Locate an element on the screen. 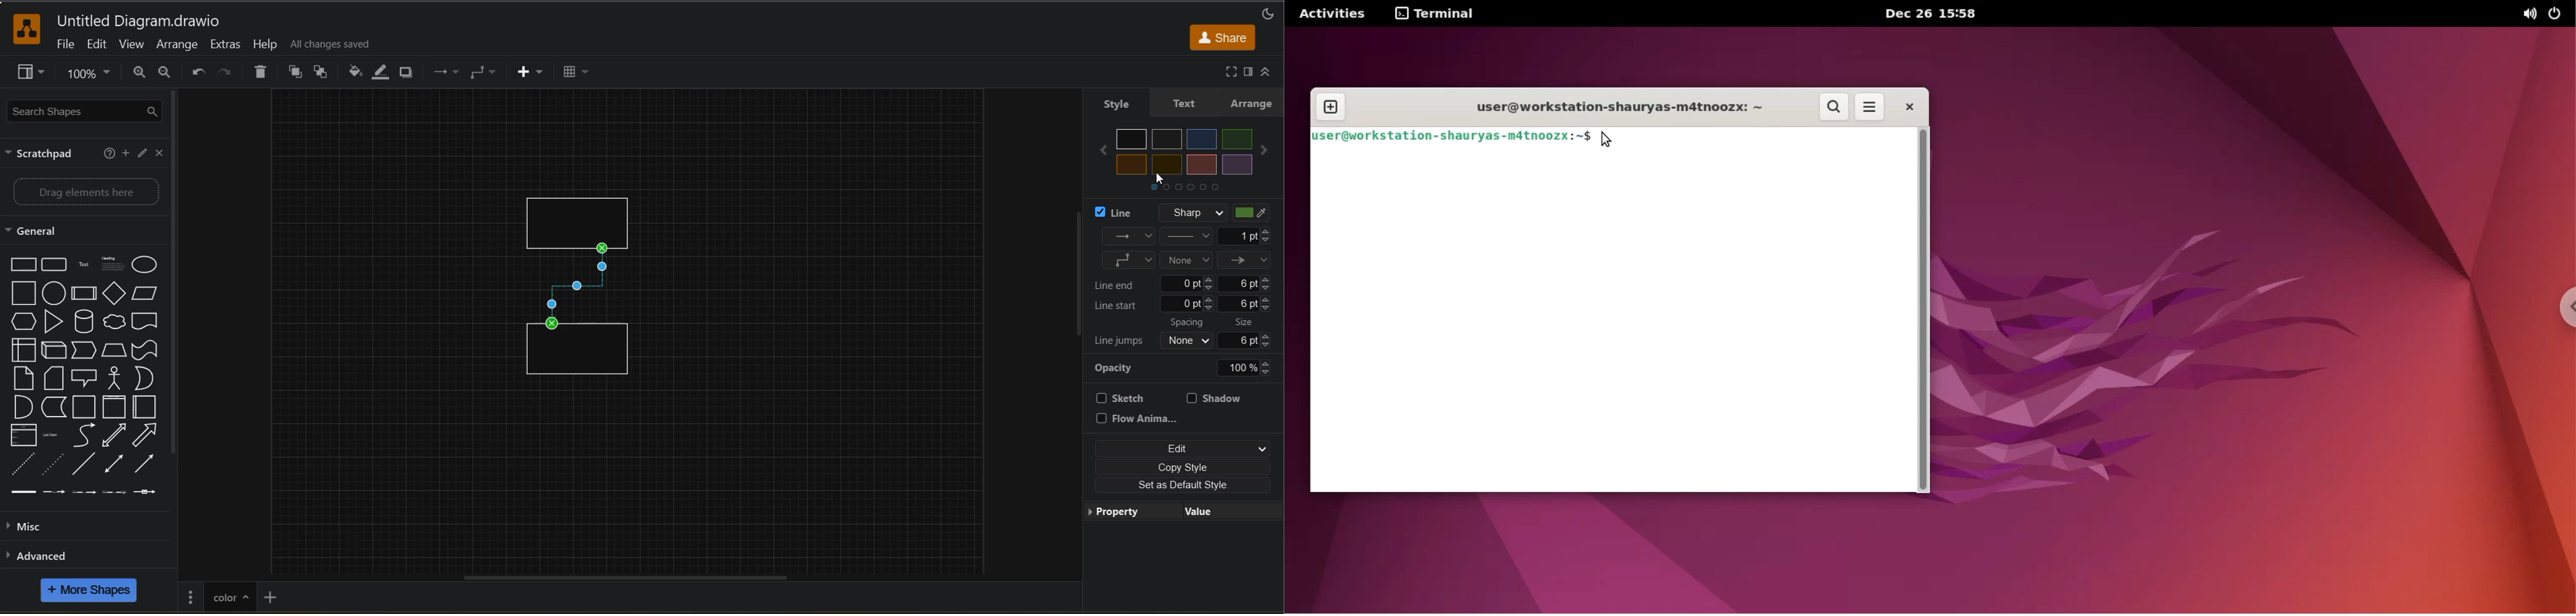  Callout is located at coordinates (88, 377).